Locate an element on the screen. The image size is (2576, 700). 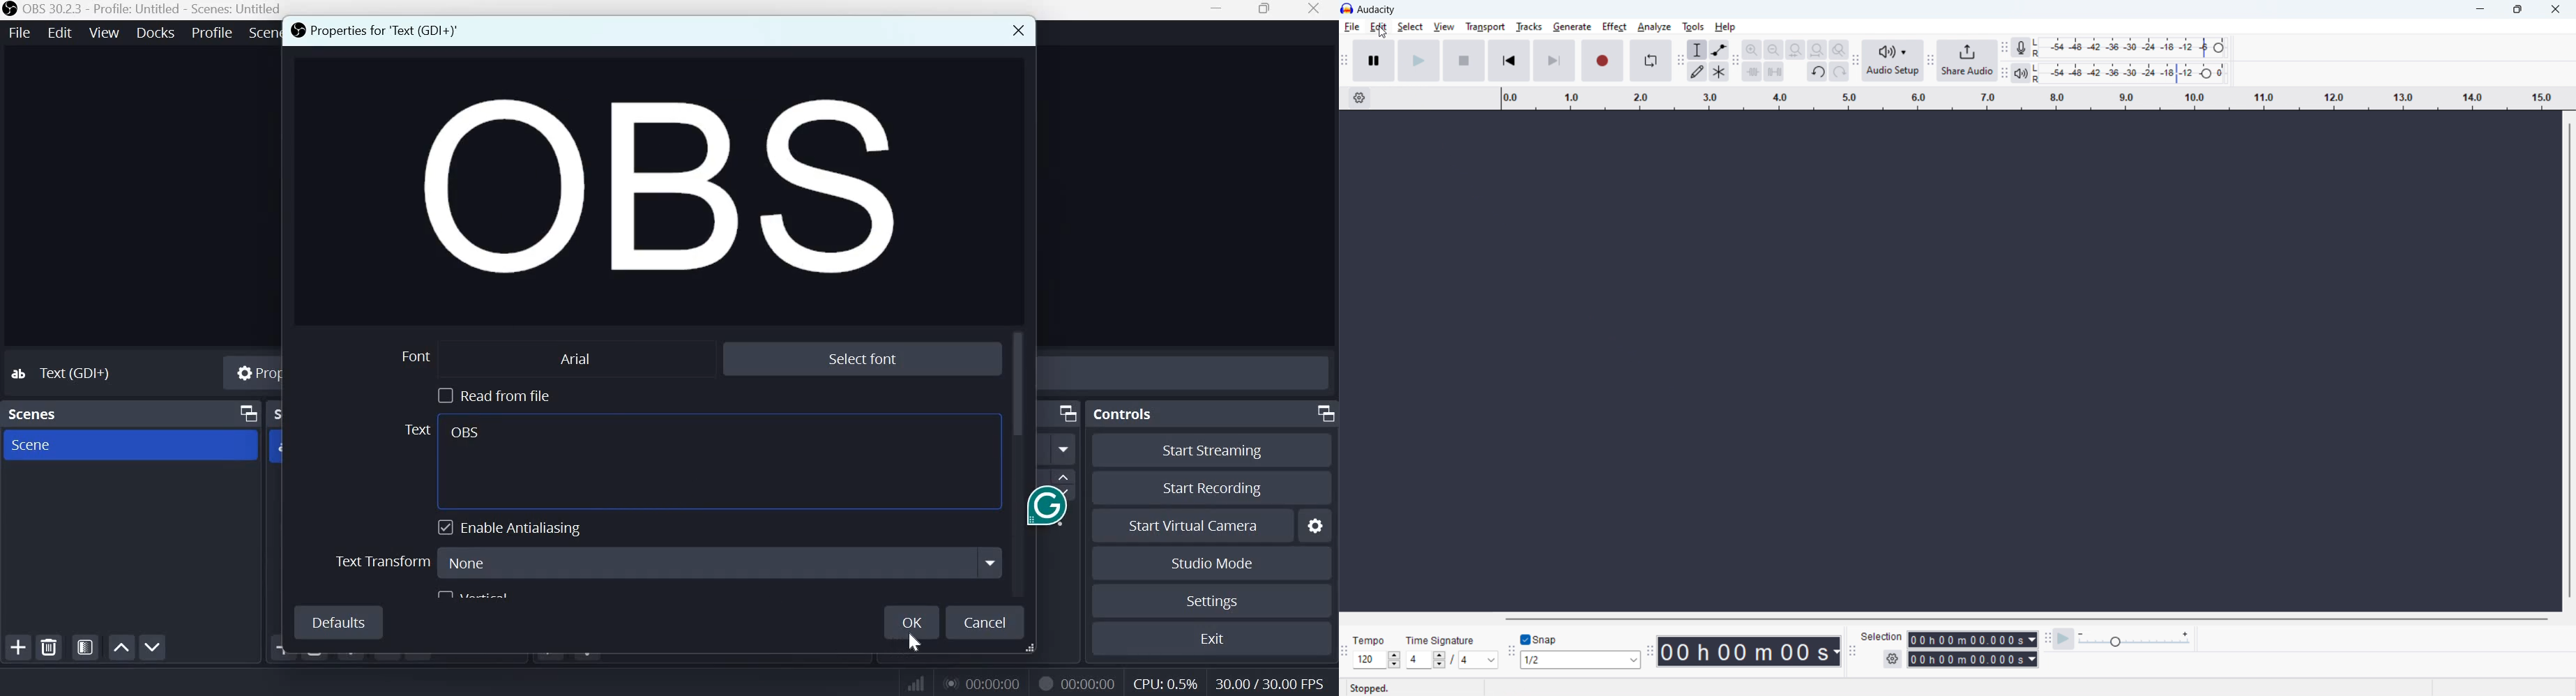
Move scene up is located at coordinates (121, 647).